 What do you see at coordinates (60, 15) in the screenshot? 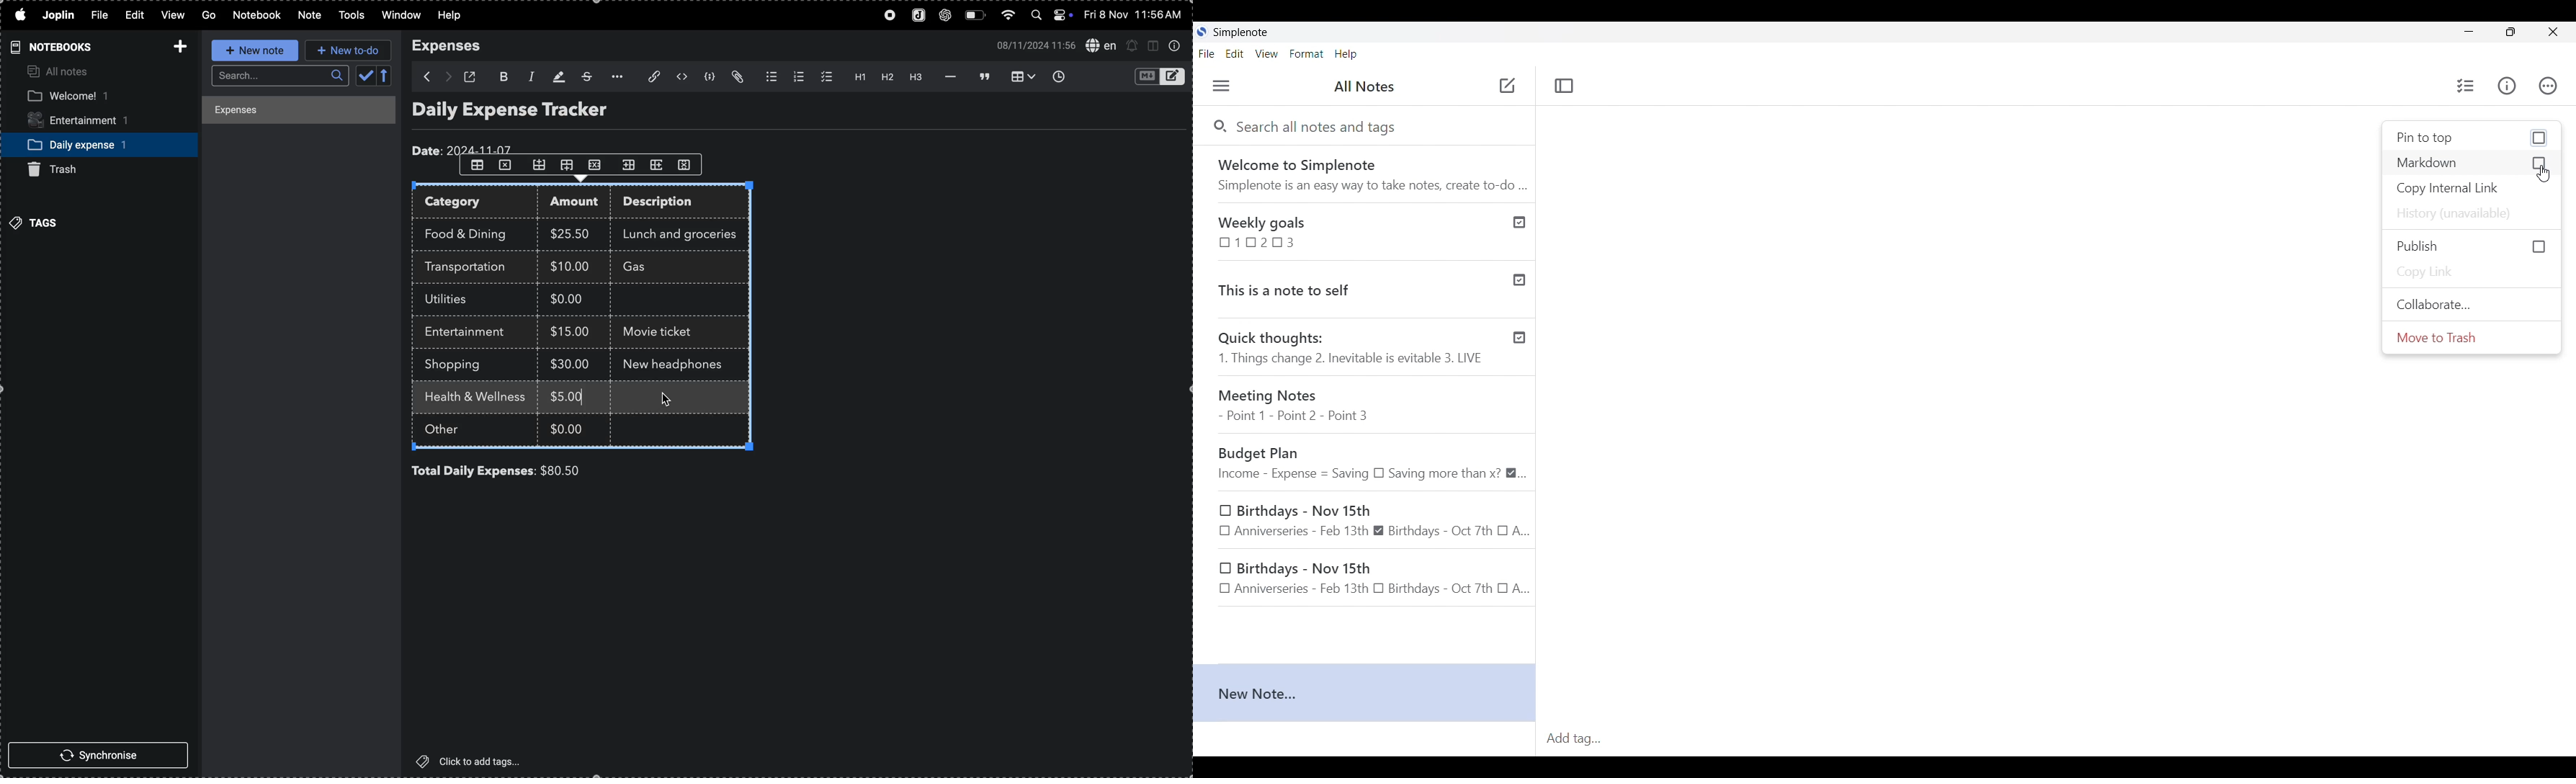
I see `joplin` at bounding box center [60, 15].